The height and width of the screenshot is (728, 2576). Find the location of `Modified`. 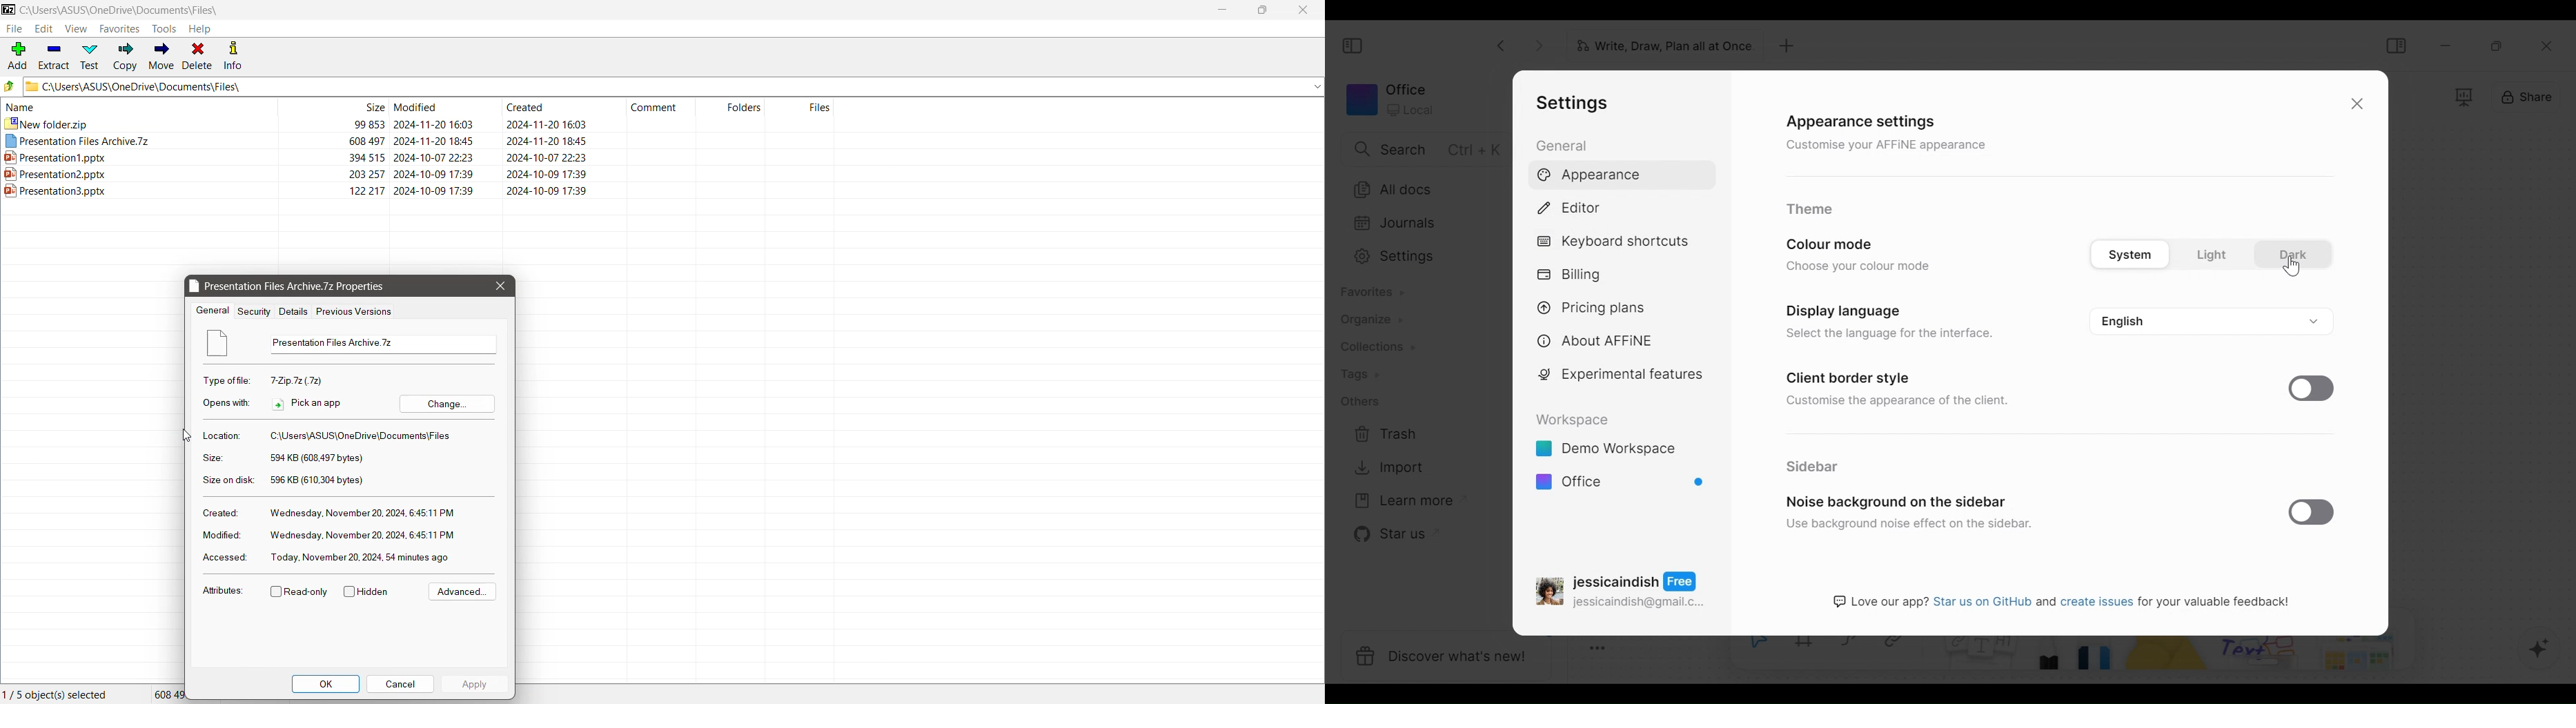

Modified is located at coordinates (221, 535).